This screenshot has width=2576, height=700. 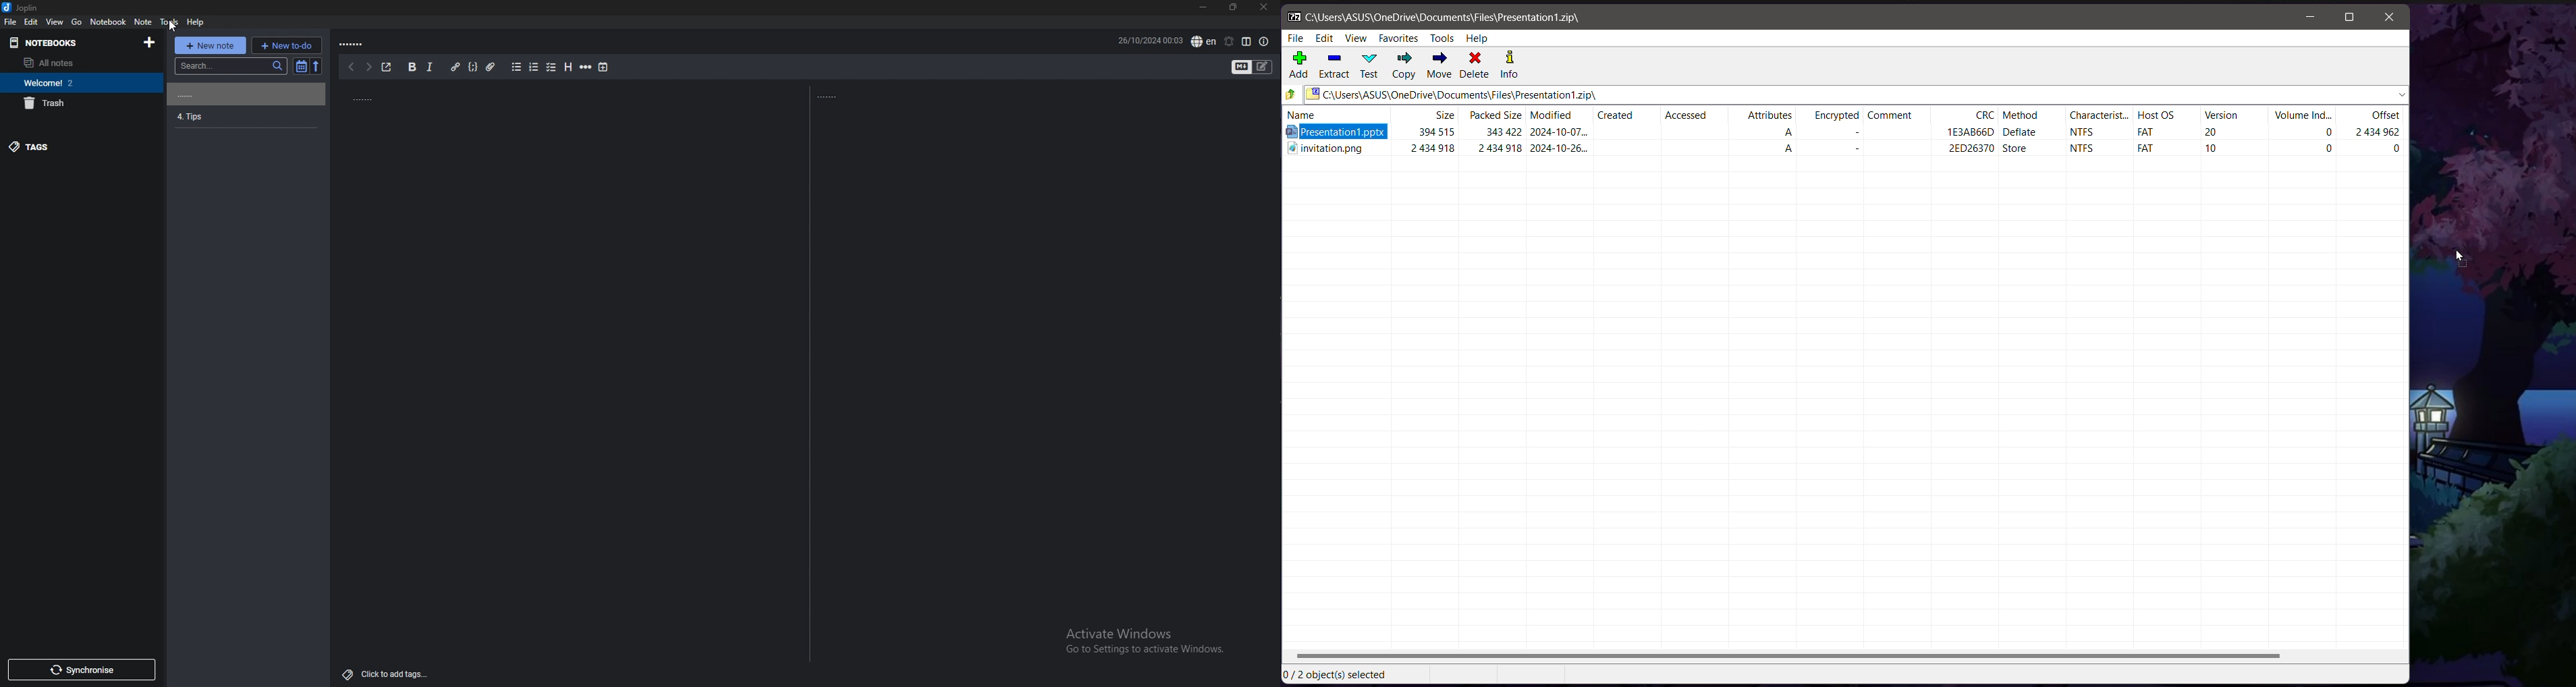 What do you see at coordinates (586, 67) in the screenshot?
I see `horizontal rule` at bounding box center [586, 67].